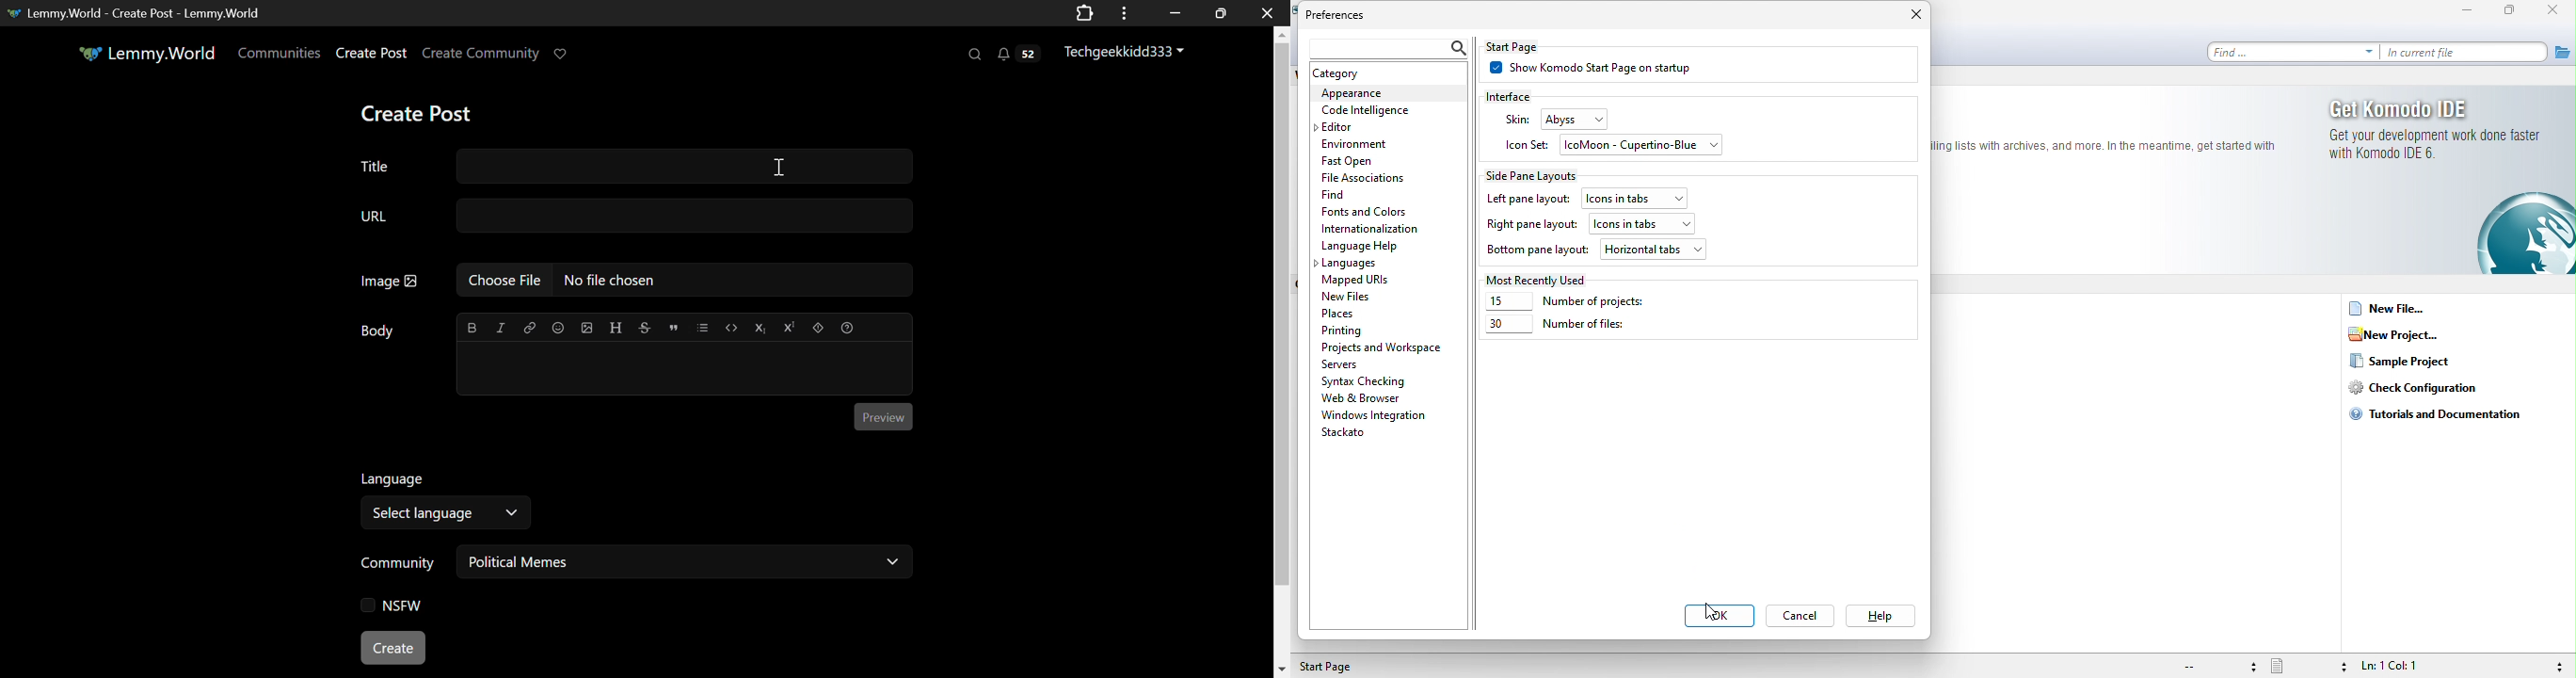 The width and height of the screenshot is (2576, 700). I want to click on Select Language, so click(452, 500).